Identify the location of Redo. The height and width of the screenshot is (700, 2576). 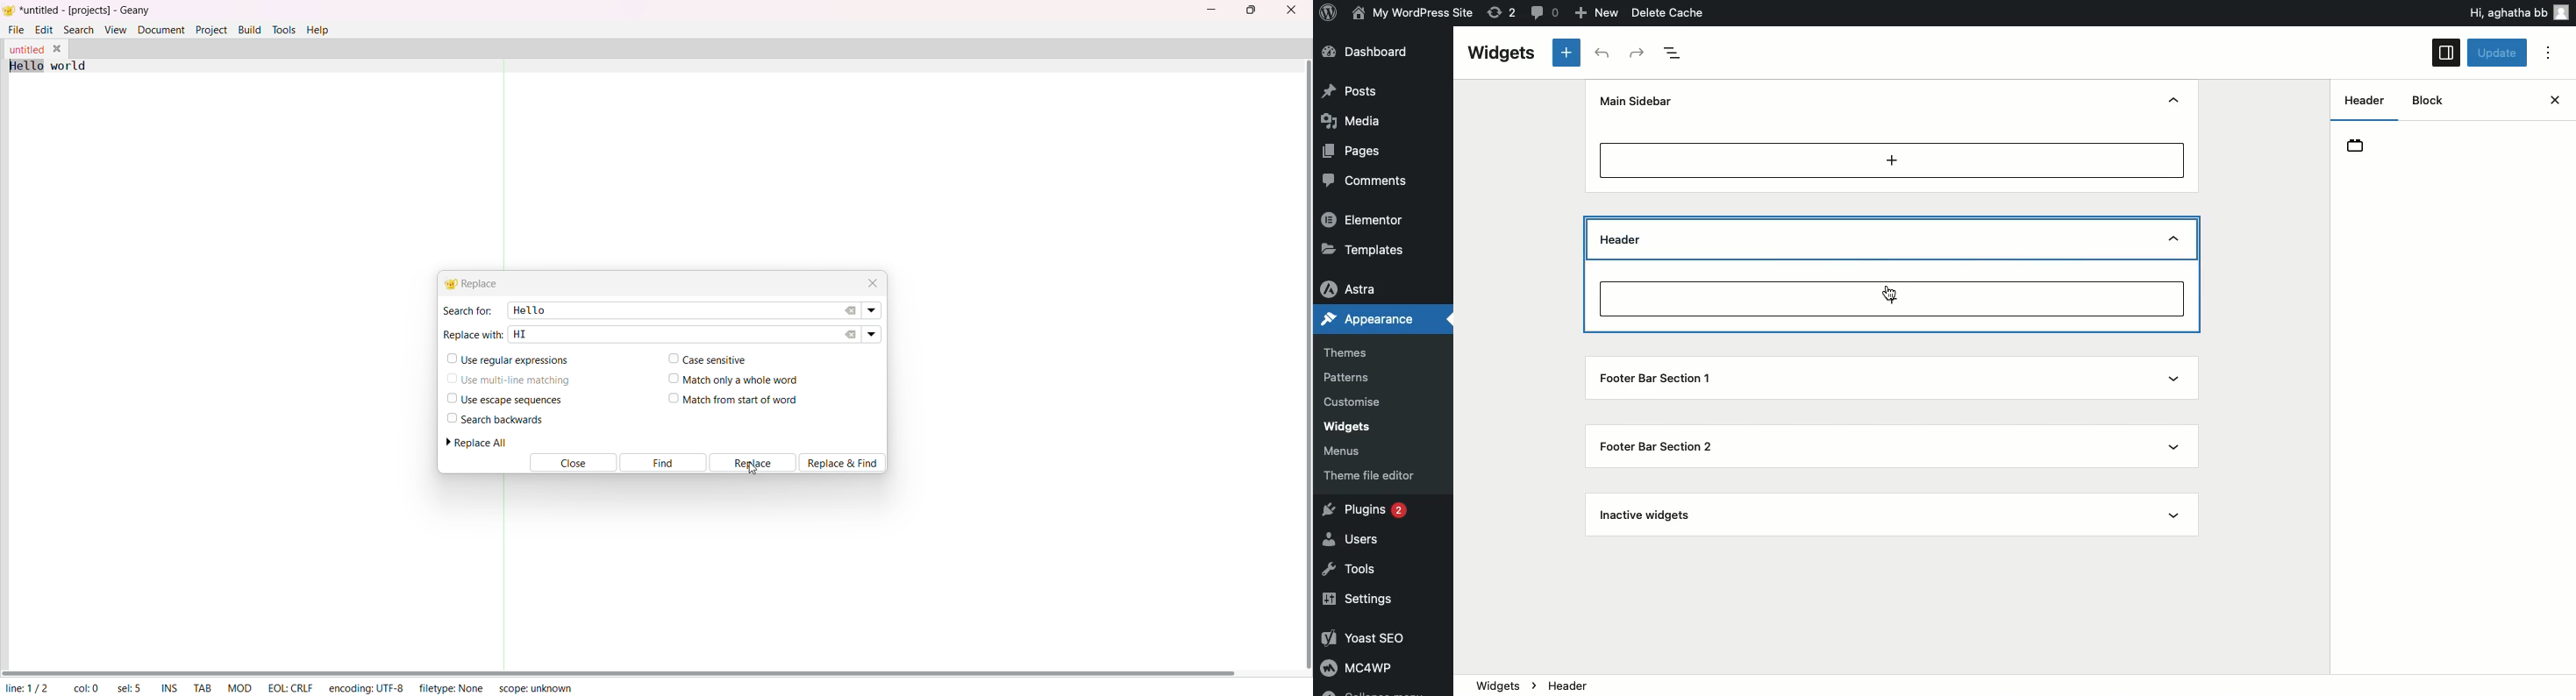
(1638, 53).